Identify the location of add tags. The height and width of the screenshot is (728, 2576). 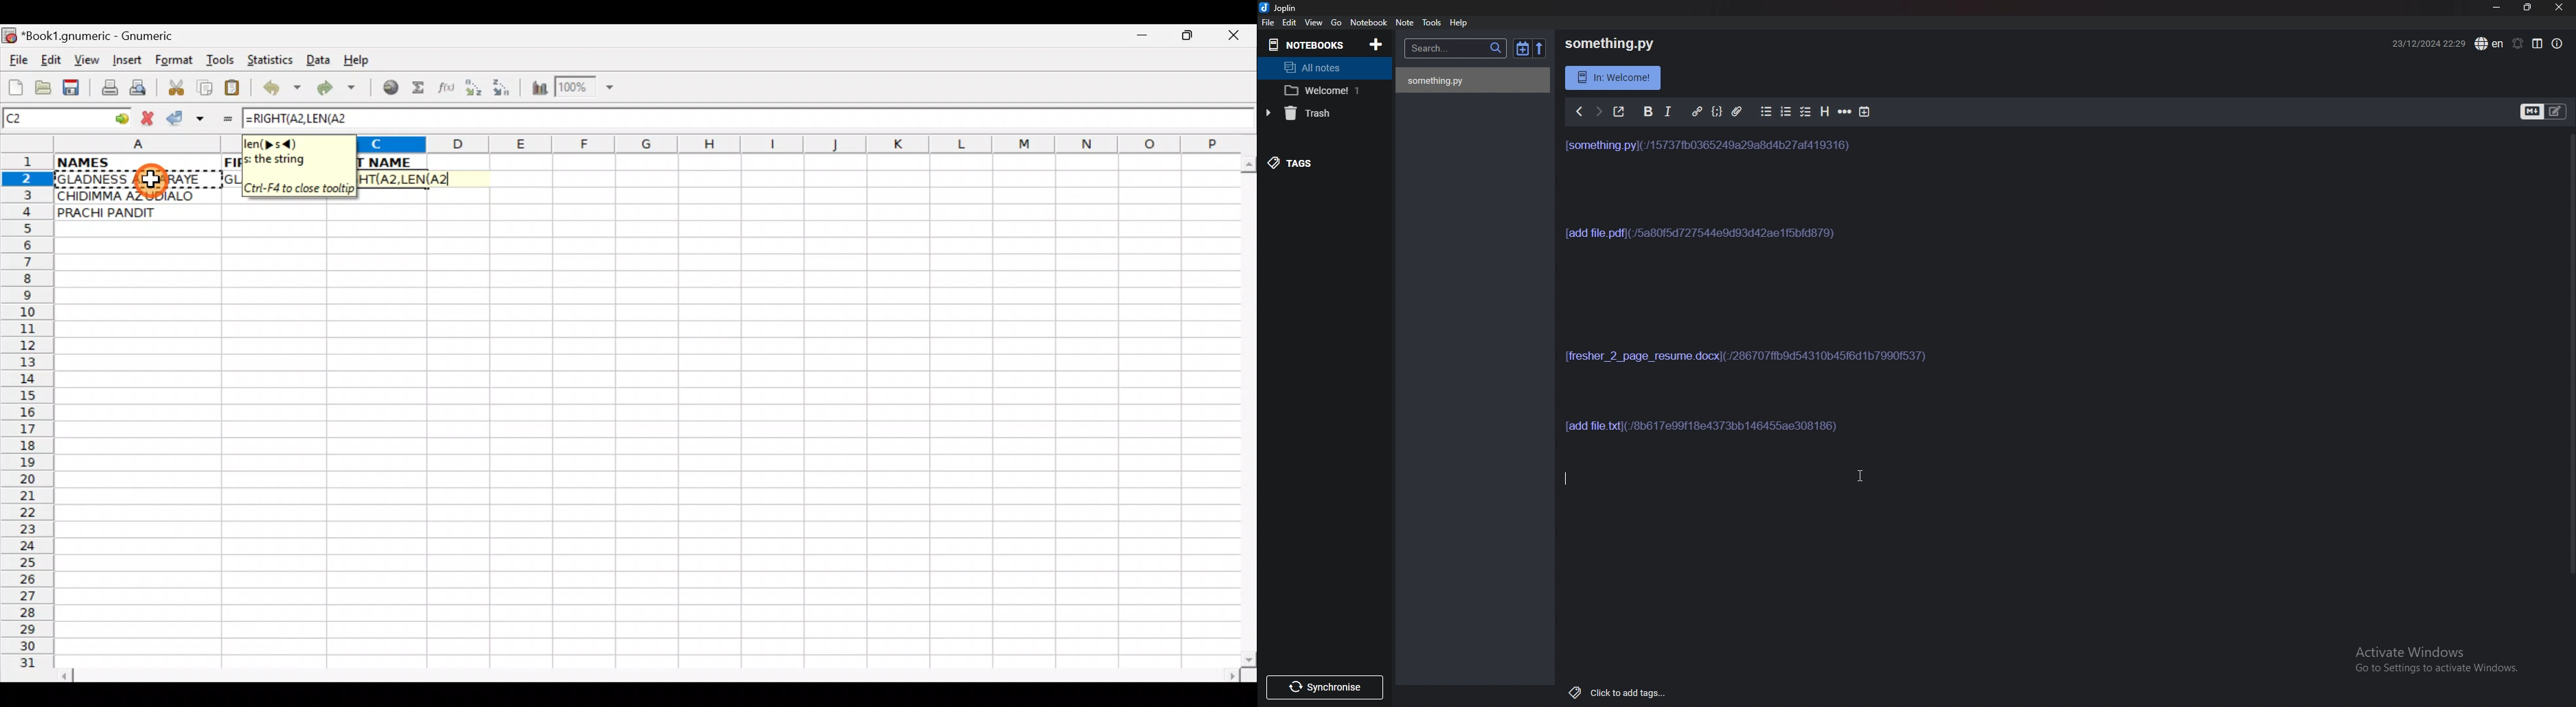
(1617, 691).